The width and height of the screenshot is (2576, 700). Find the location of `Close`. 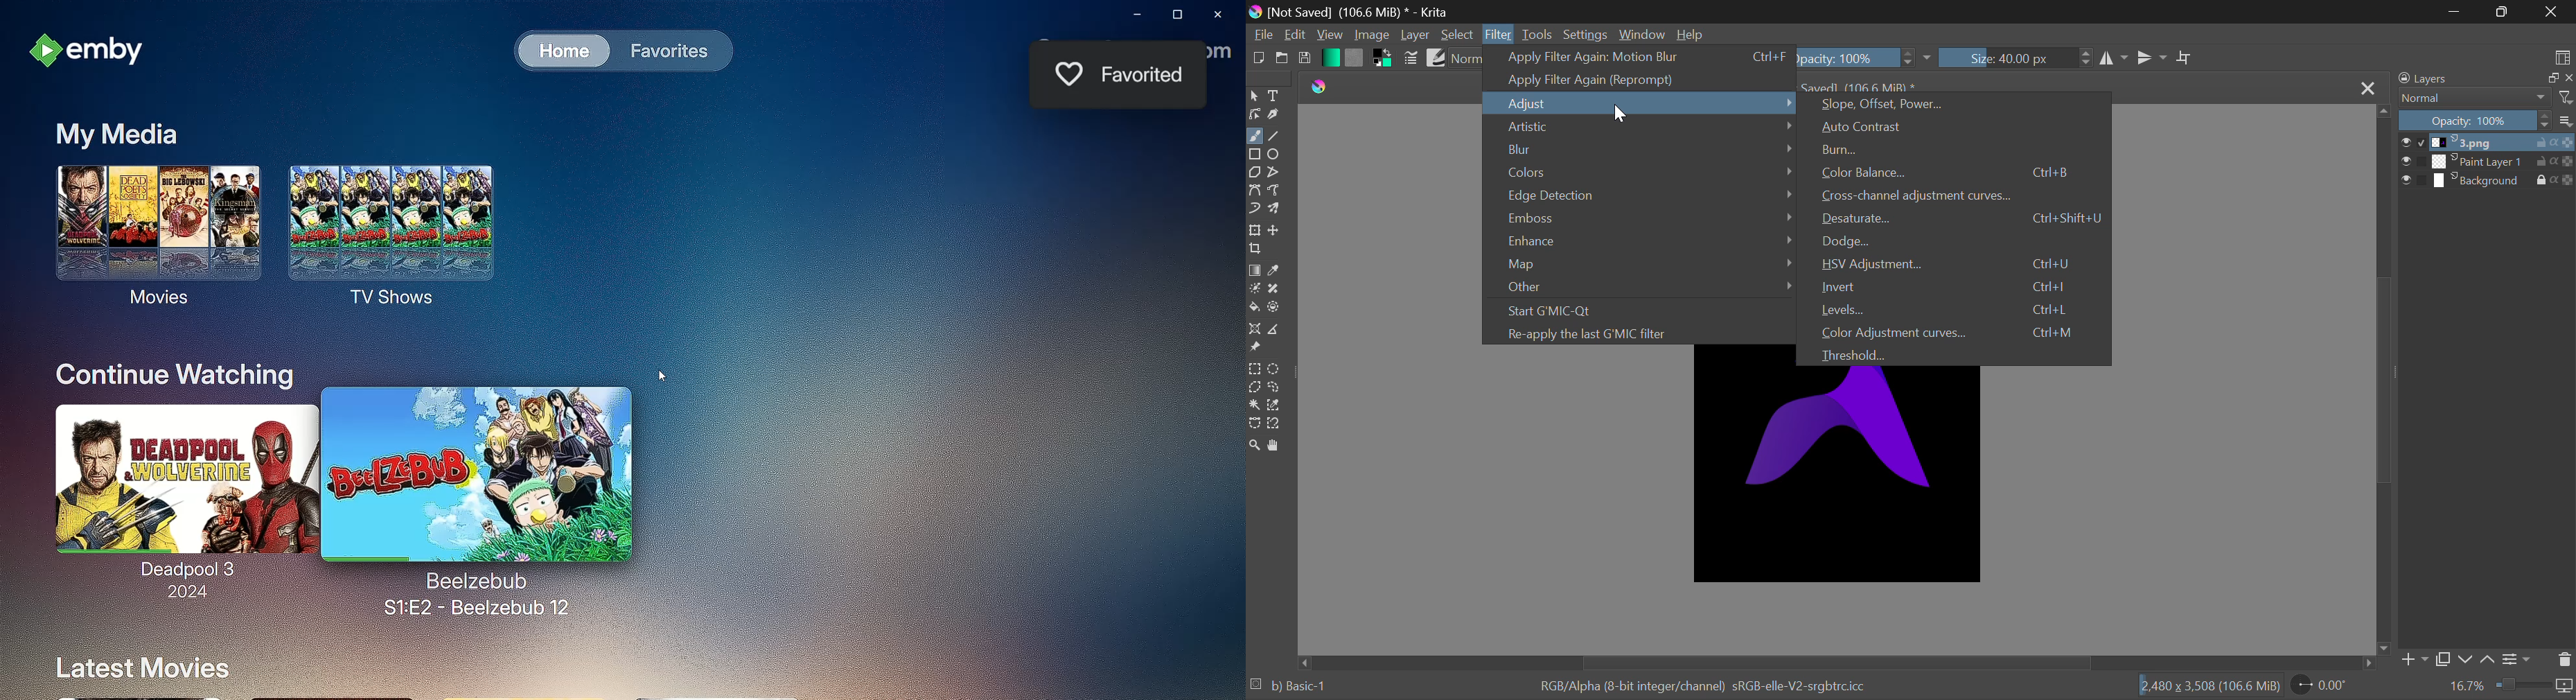

Close is located at coordinates (2550, 11).